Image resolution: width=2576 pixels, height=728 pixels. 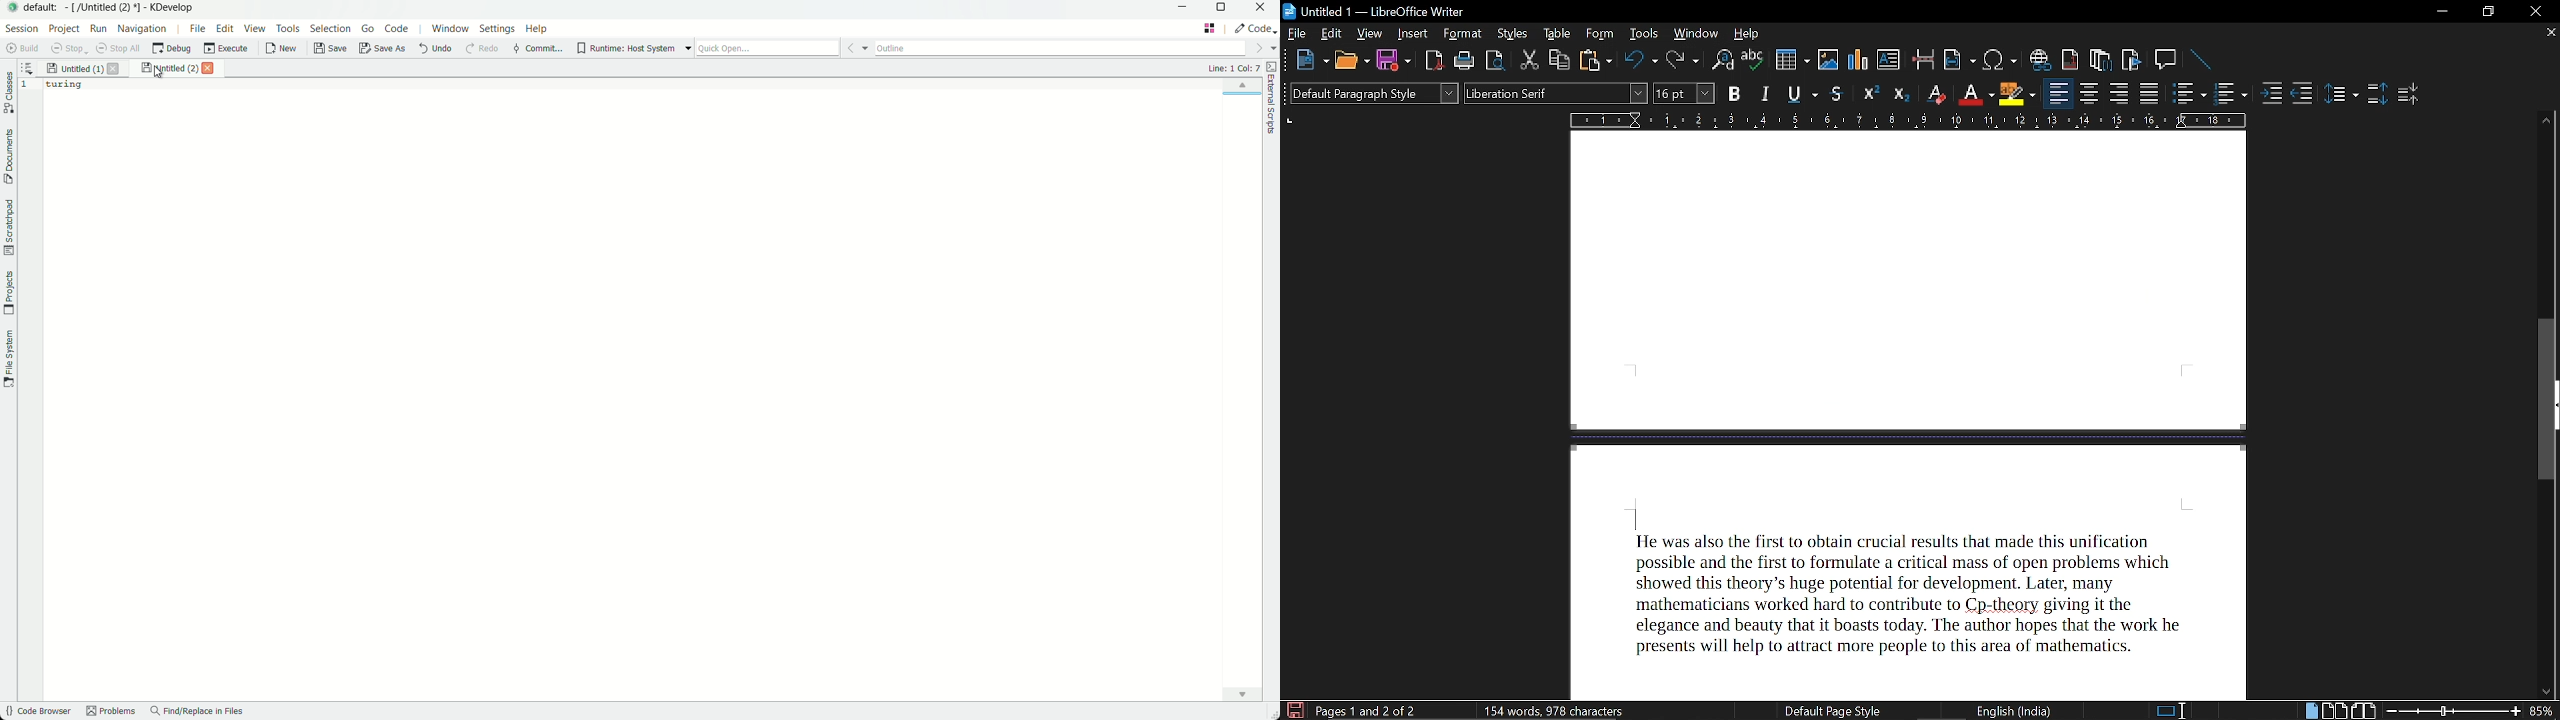 What do you see at coordinates (1558, 712) in the screenshot?
I see `words and character count: 154 words, 978 characters` at bounding box center [1558, 712].